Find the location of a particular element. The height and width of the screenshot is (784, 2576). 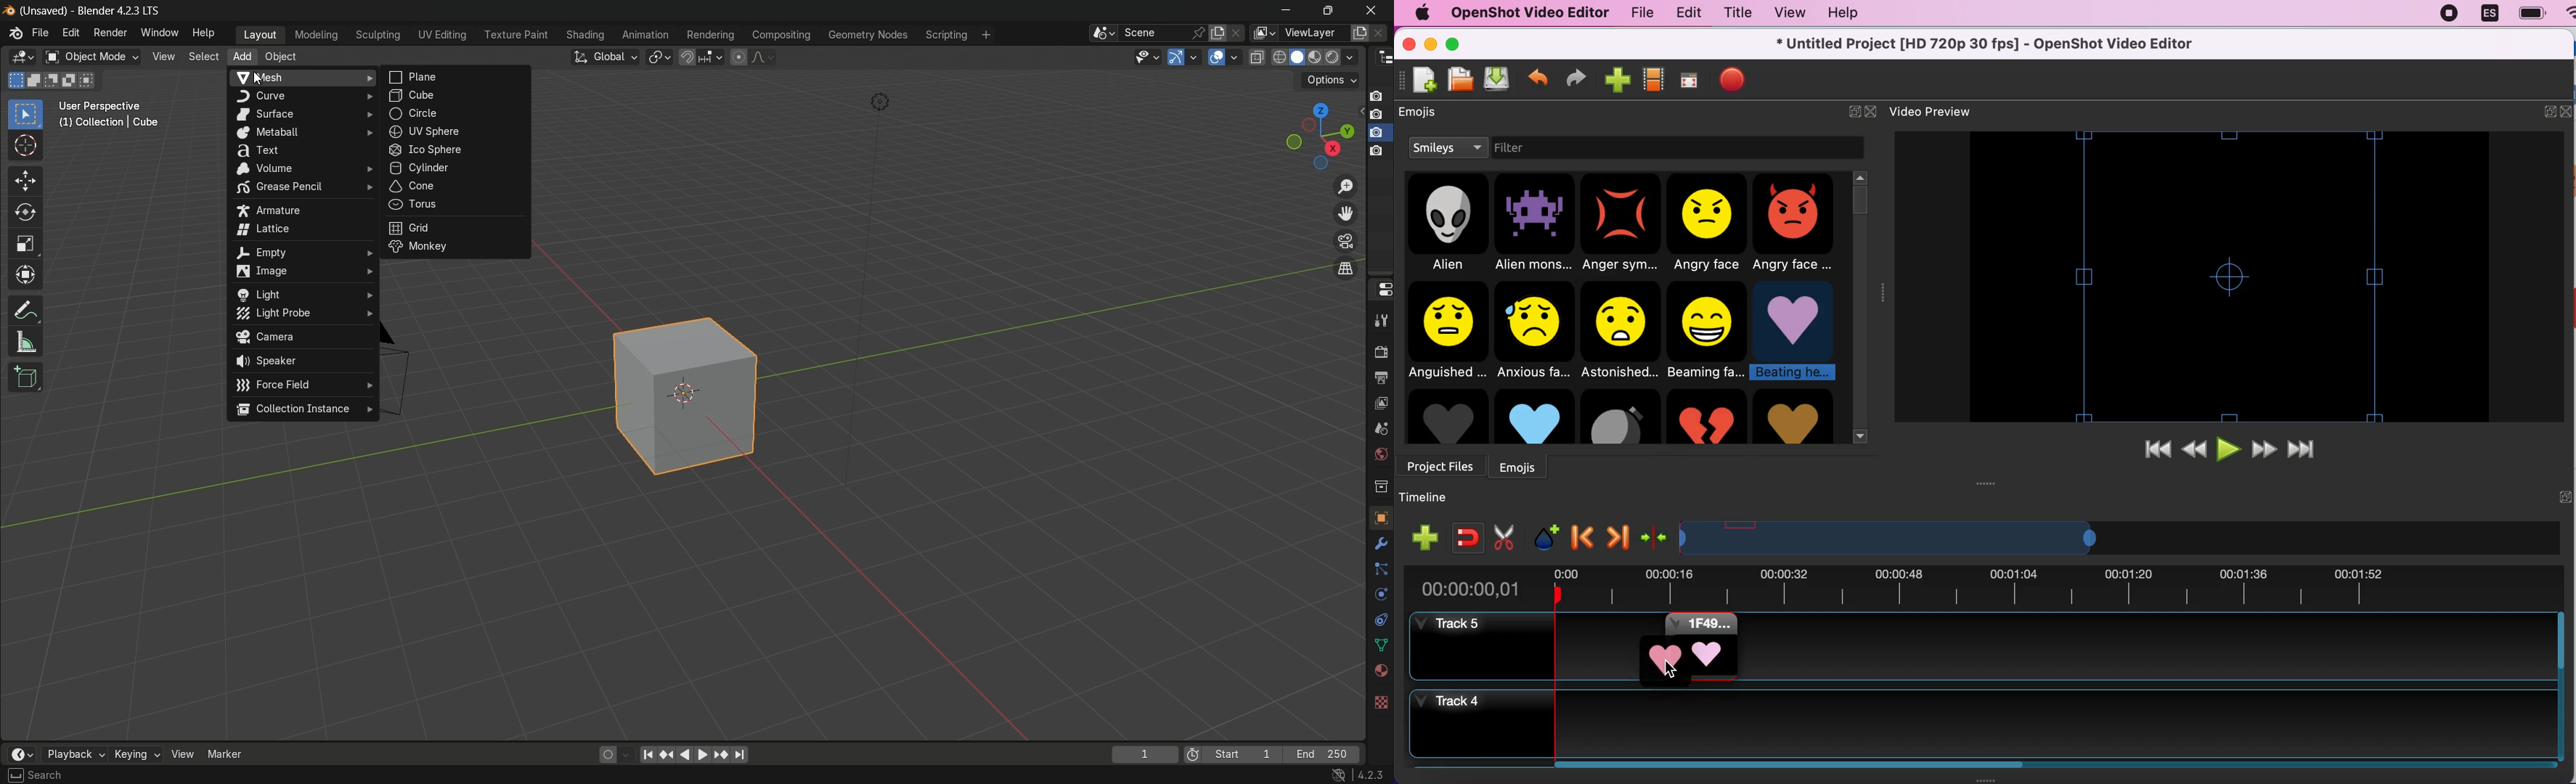

delete scene is located at coordinates (1238, 33).